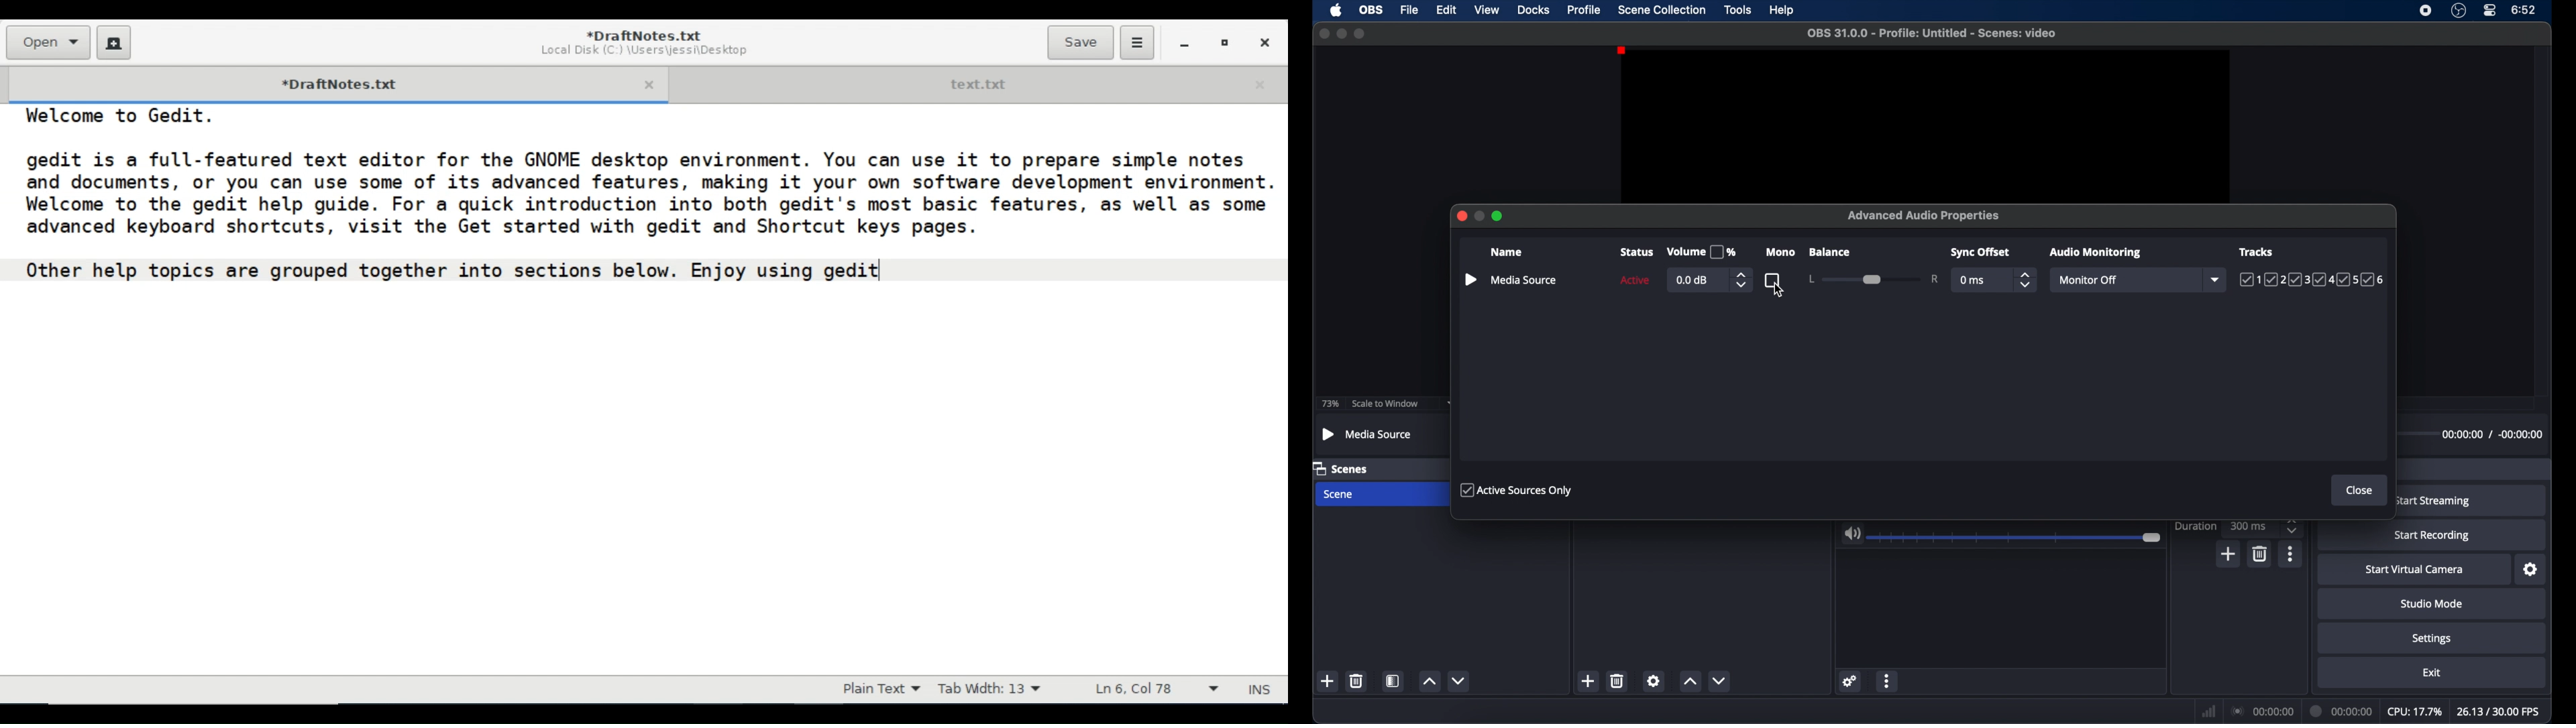 This screenshot has height=728, width=2576. I want to click on minimize, so click(1480, 216).